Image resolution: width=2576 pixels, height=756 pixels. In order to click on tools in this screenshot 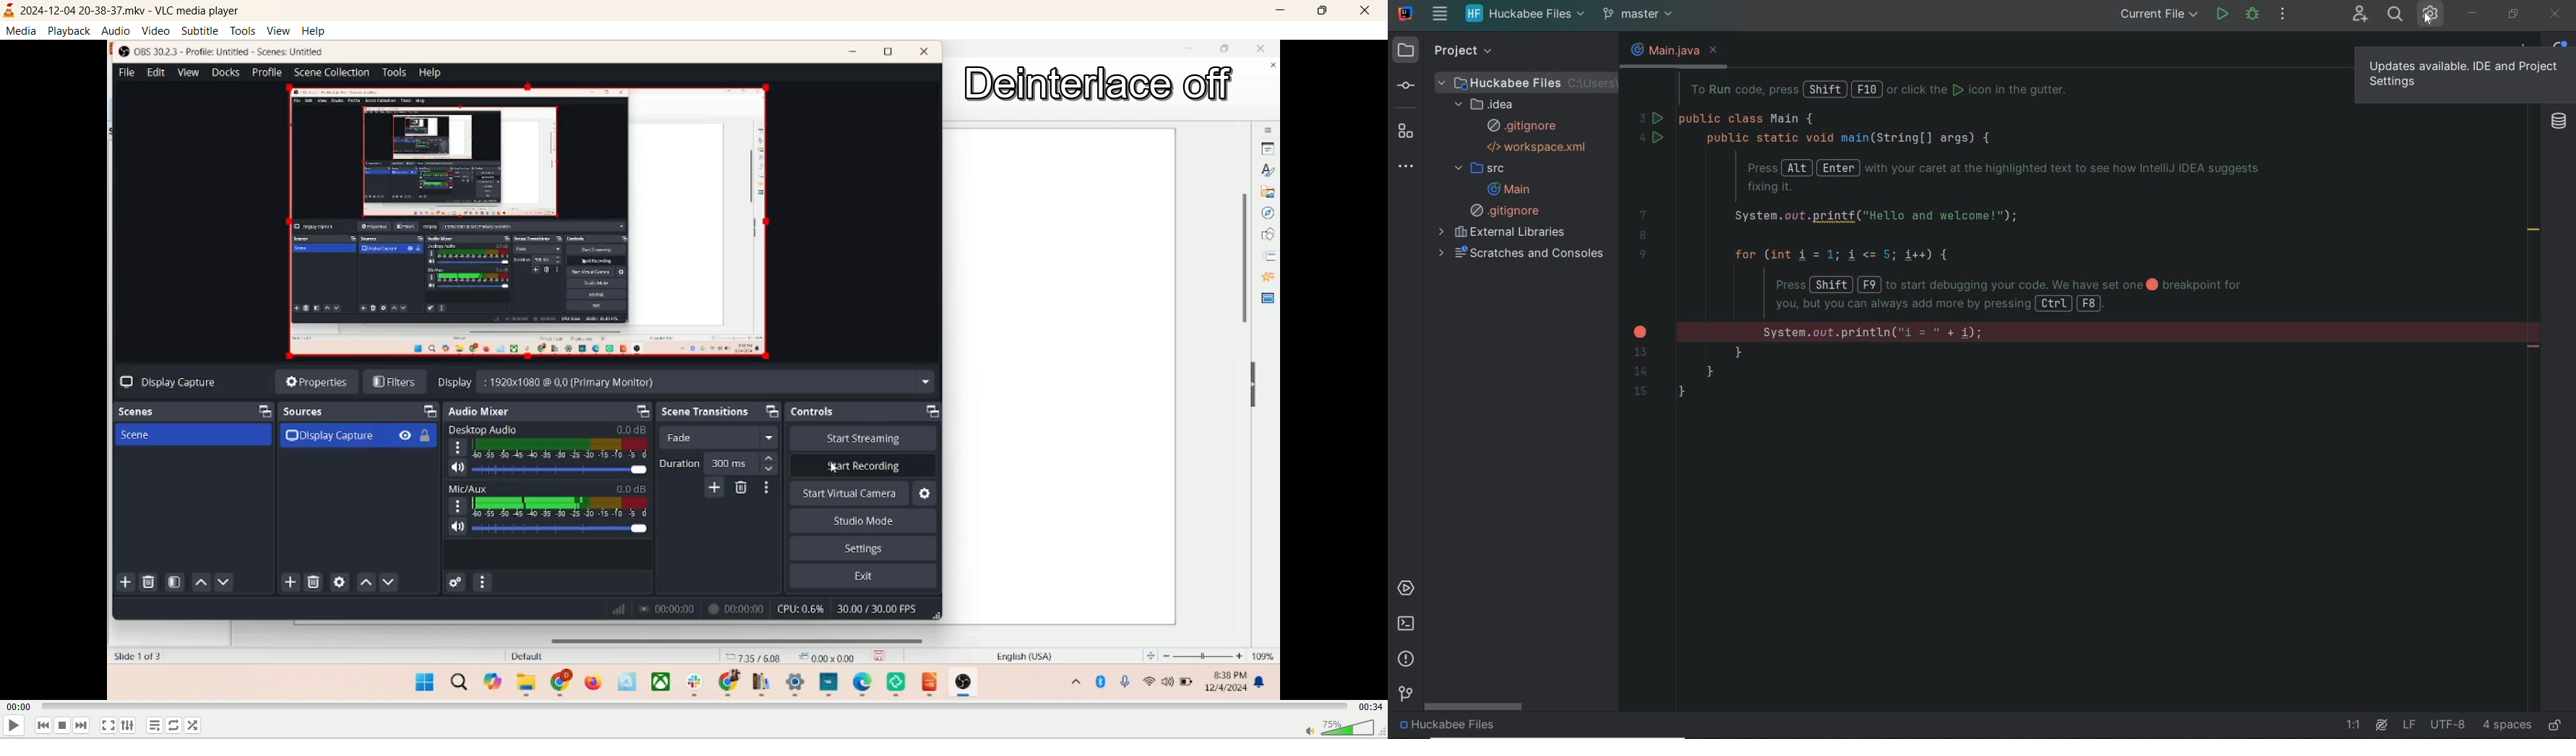, I will do `click(243, 30)`.